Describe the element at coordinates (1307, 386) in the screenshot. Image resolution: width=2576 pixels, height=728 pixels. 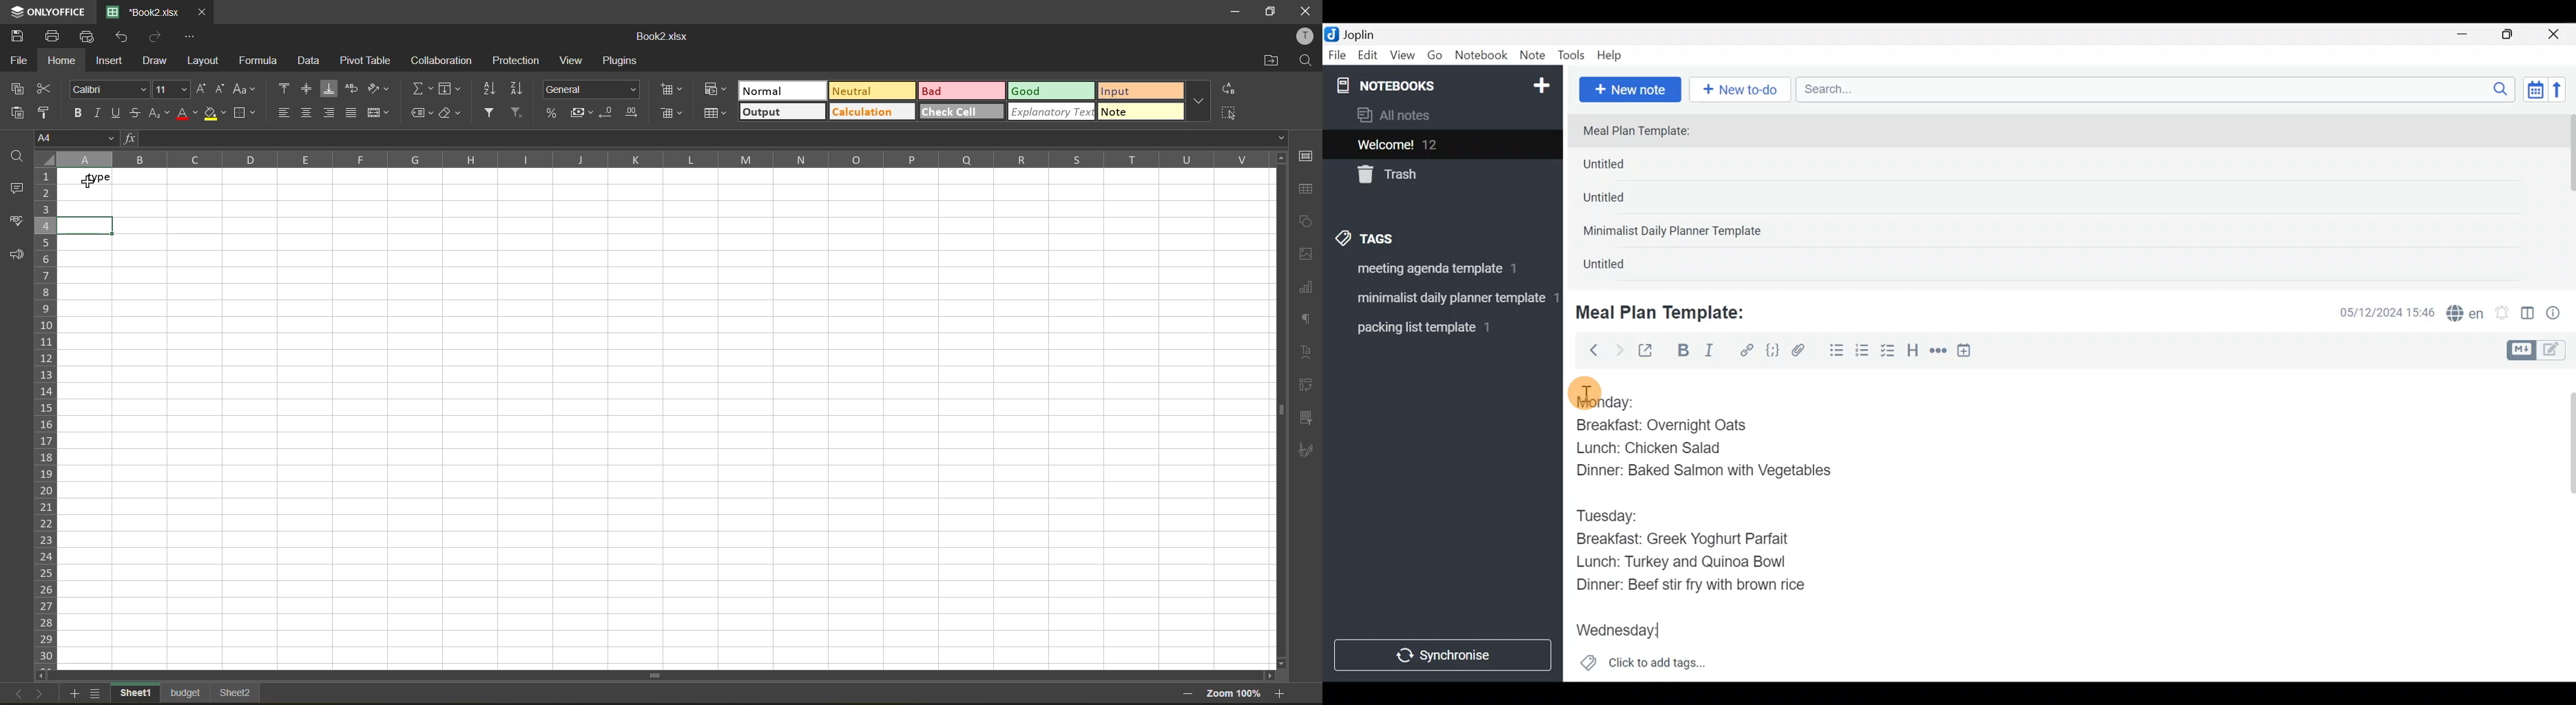
I see `pivot table` at that location.